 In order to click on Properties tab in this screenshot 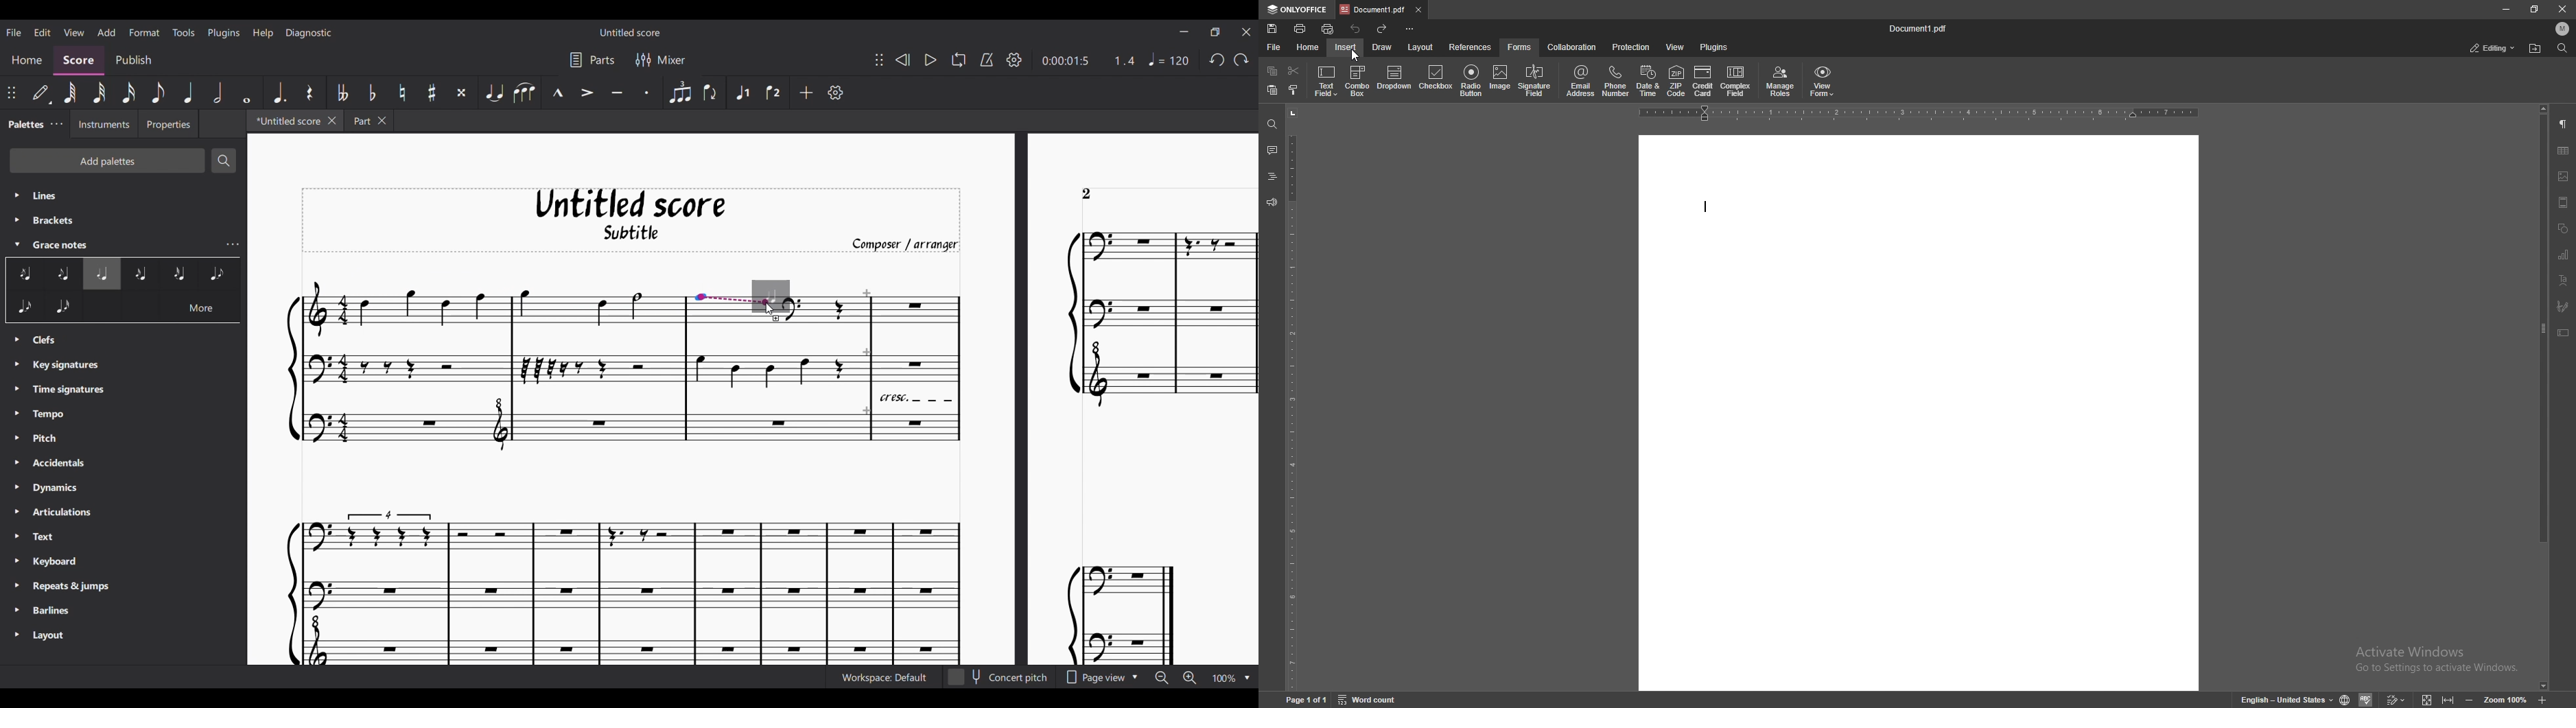, I will do `click(168, 124)`.